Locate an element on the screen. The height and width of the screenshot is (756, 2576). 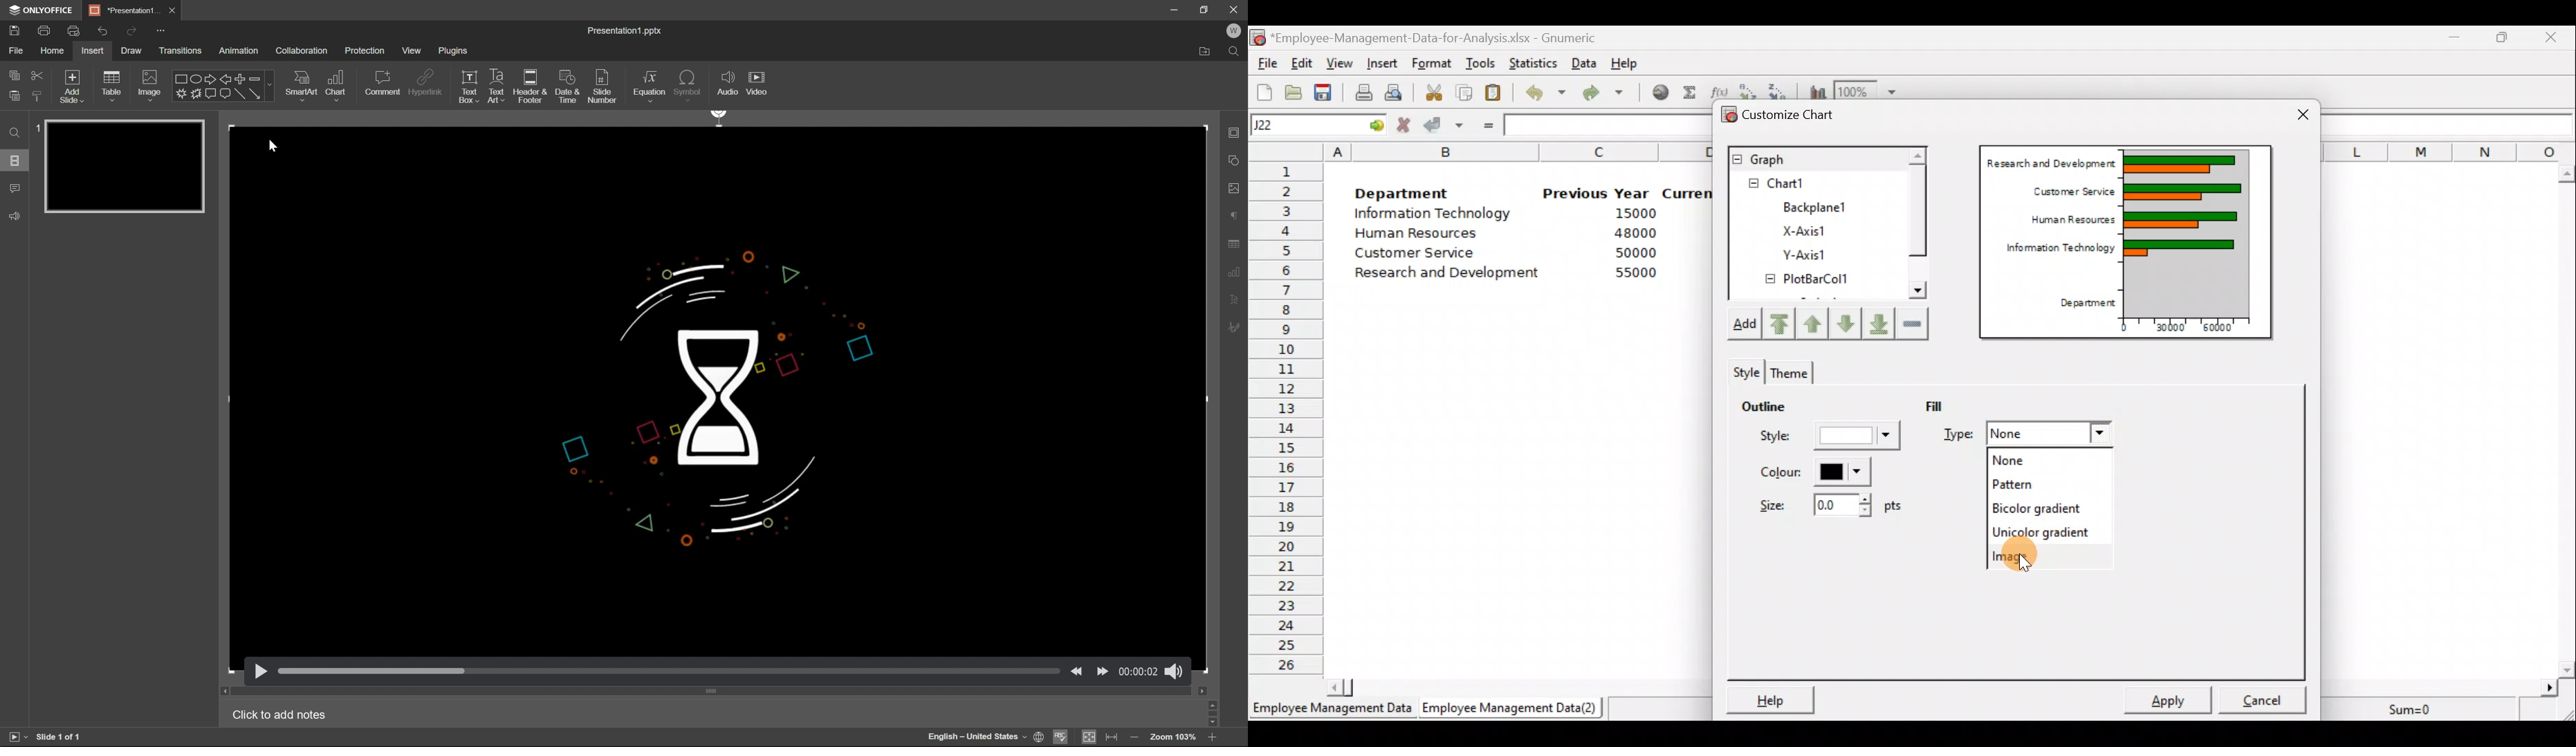
*Percentage is located at coordinates (126, 9).